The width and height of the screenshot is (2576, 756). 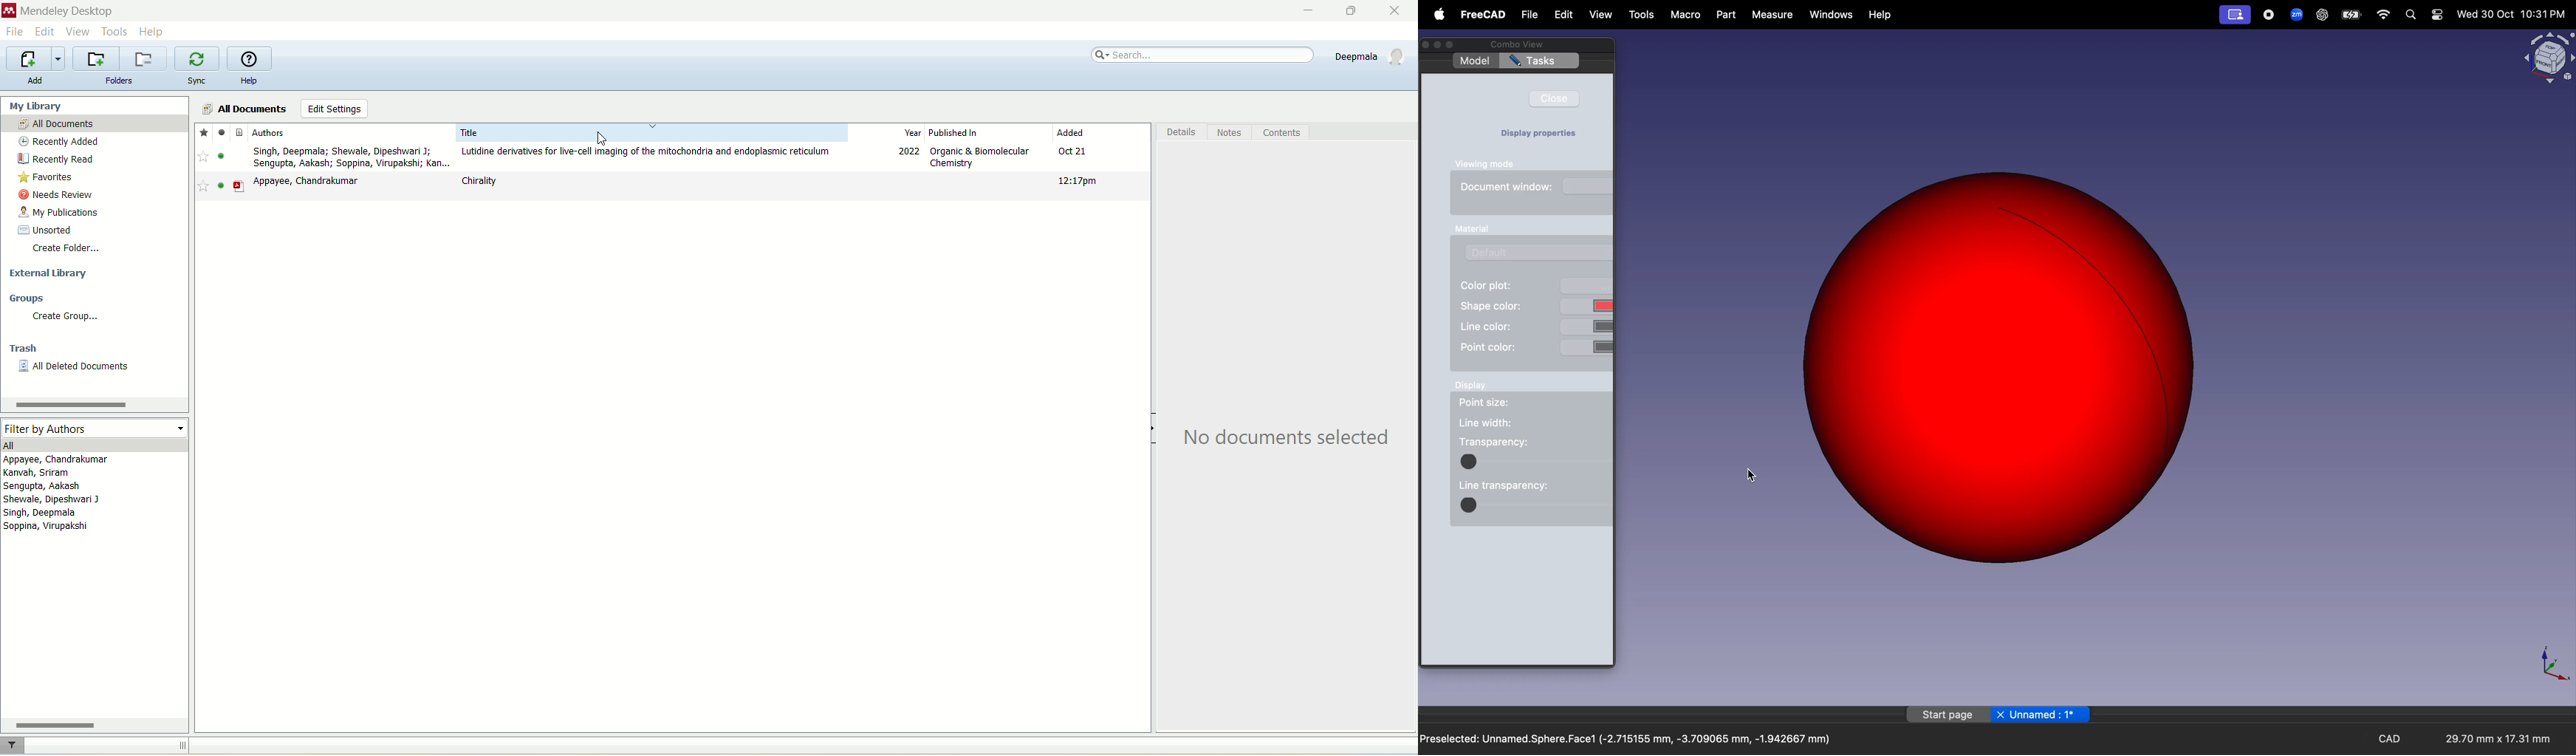 What do you see at coordinates (36, 60) in the screenshot?
I see `import` at bounding box center [36, 60].